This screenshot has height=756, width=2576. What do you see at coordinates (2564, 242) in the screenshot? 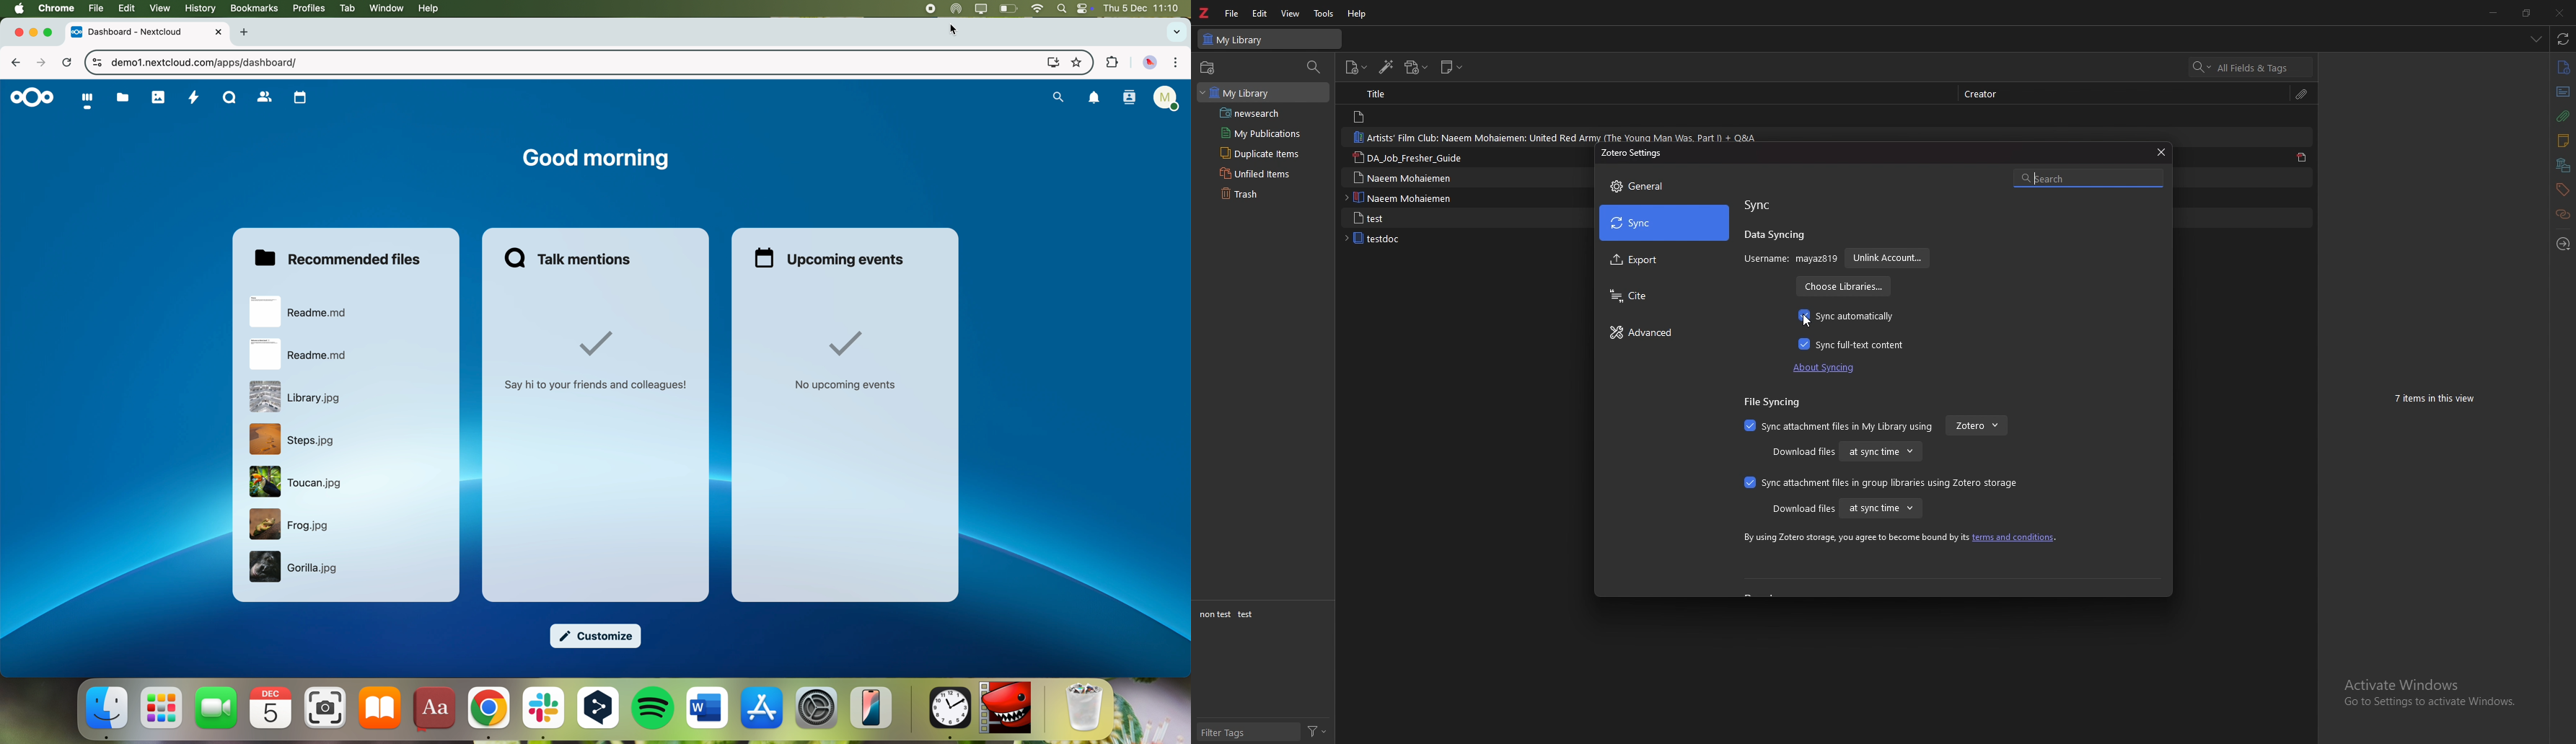
I see `locate` at bounding box center [2564, 242].